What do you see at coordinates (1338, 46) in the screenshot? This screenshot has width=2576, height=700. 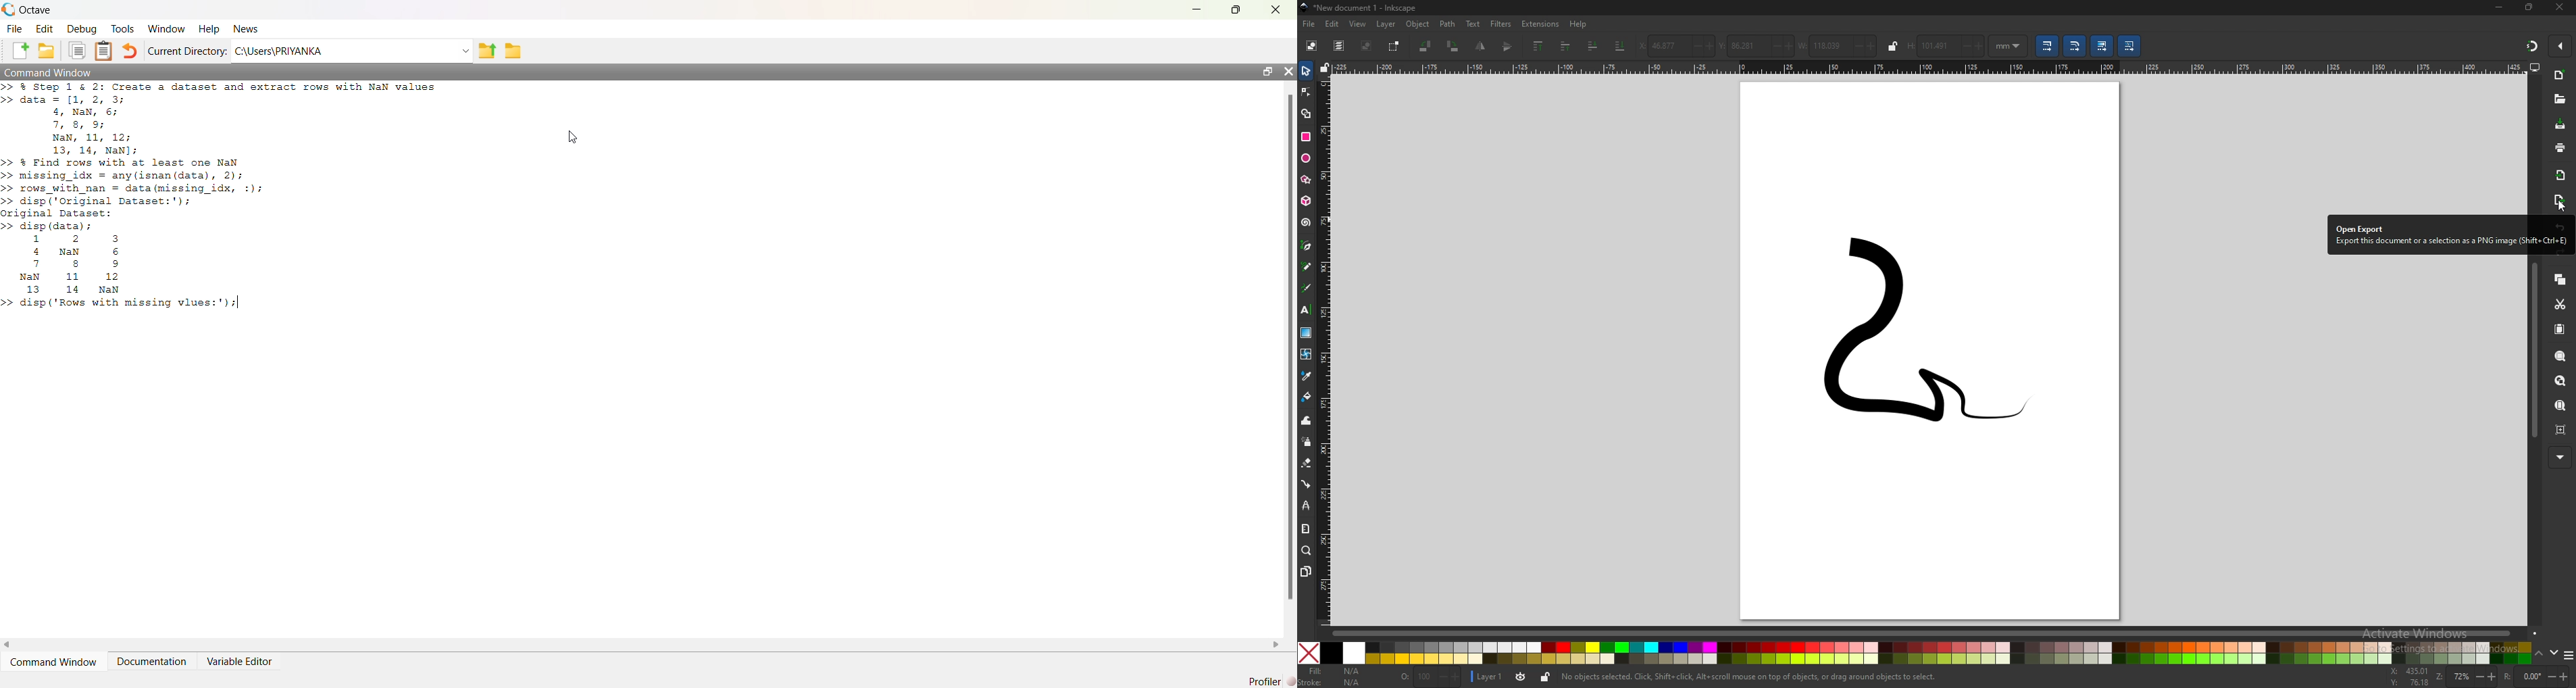 I see `select all in all layers` at bounding box center [1338, 46].